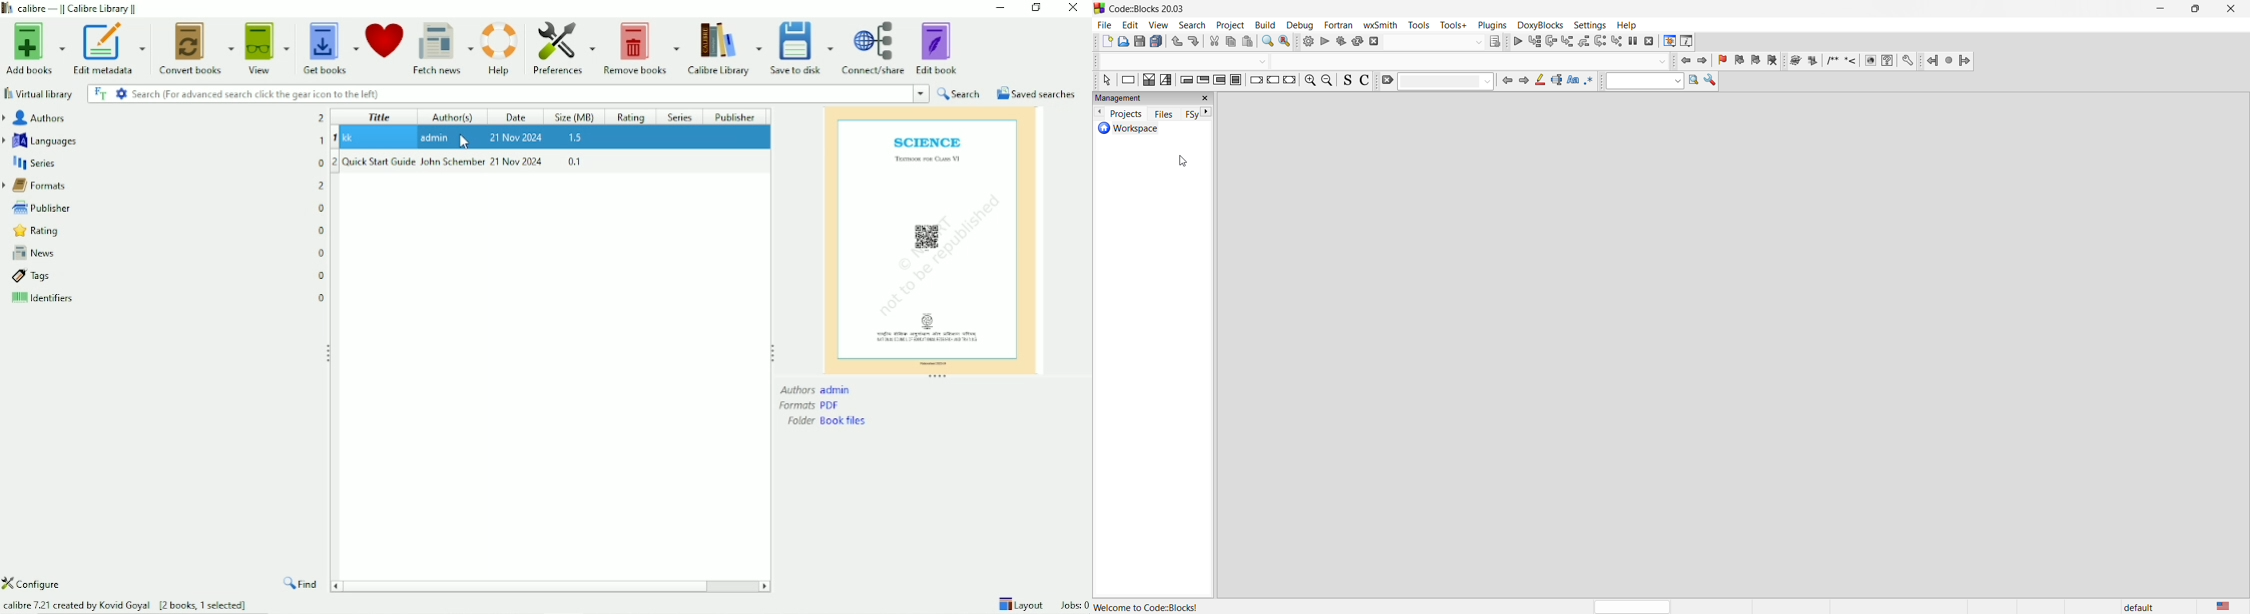 Image resolution: width=2268 pixels, height=616 pixels. Describe the element at coordinates (1617, 42) in the screenshot. I see `step into instruction` at that location.